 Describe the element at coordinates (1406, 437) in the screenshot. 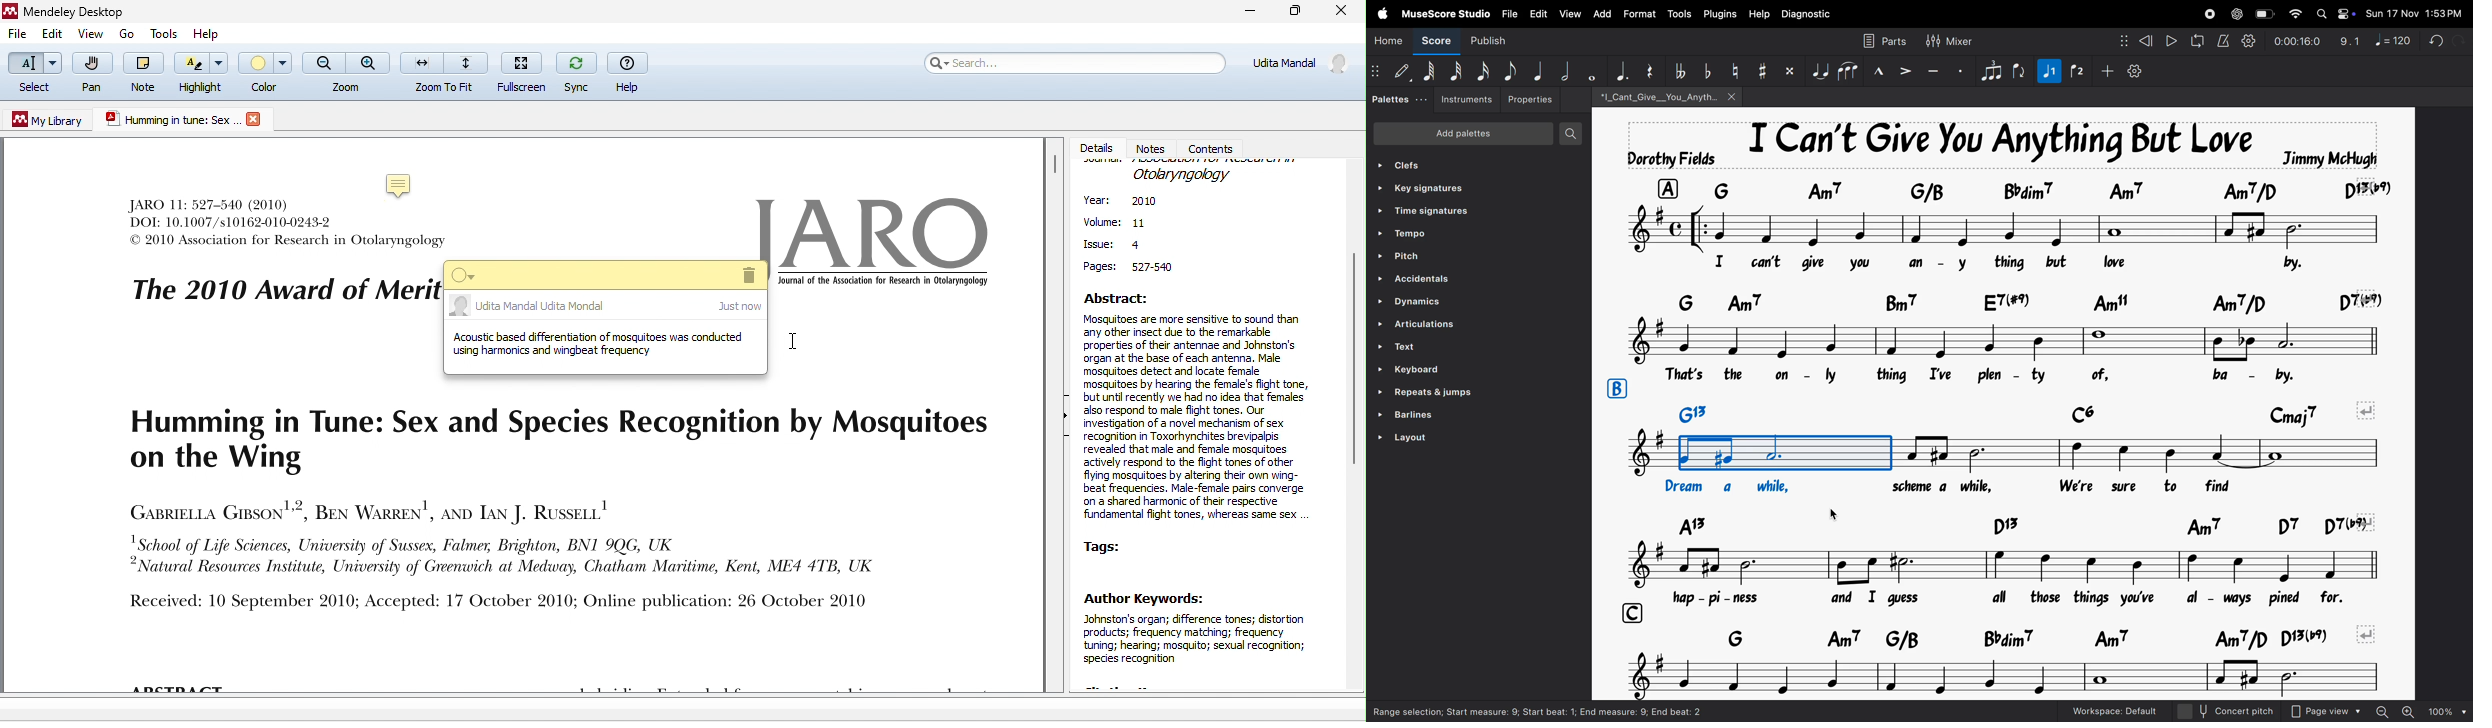

I see `layout` at that location.